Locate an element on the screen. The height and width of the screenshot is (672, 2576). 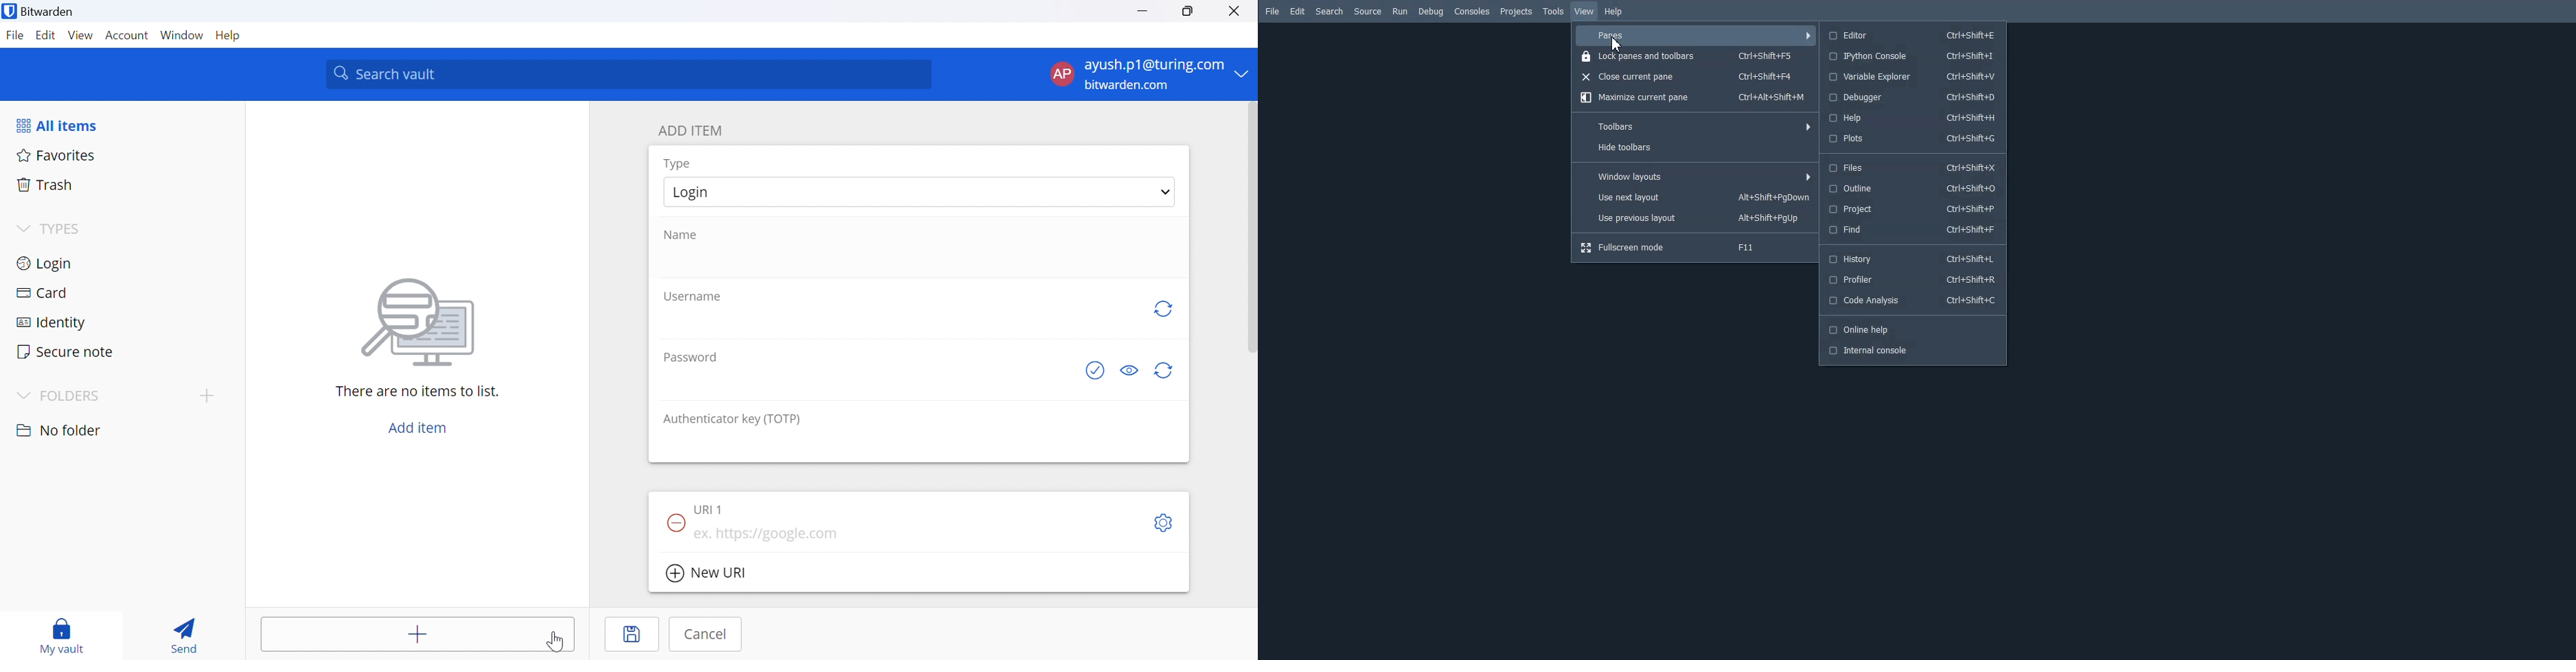
Lock panes and toolbars is located at coordinates (1694, 55).